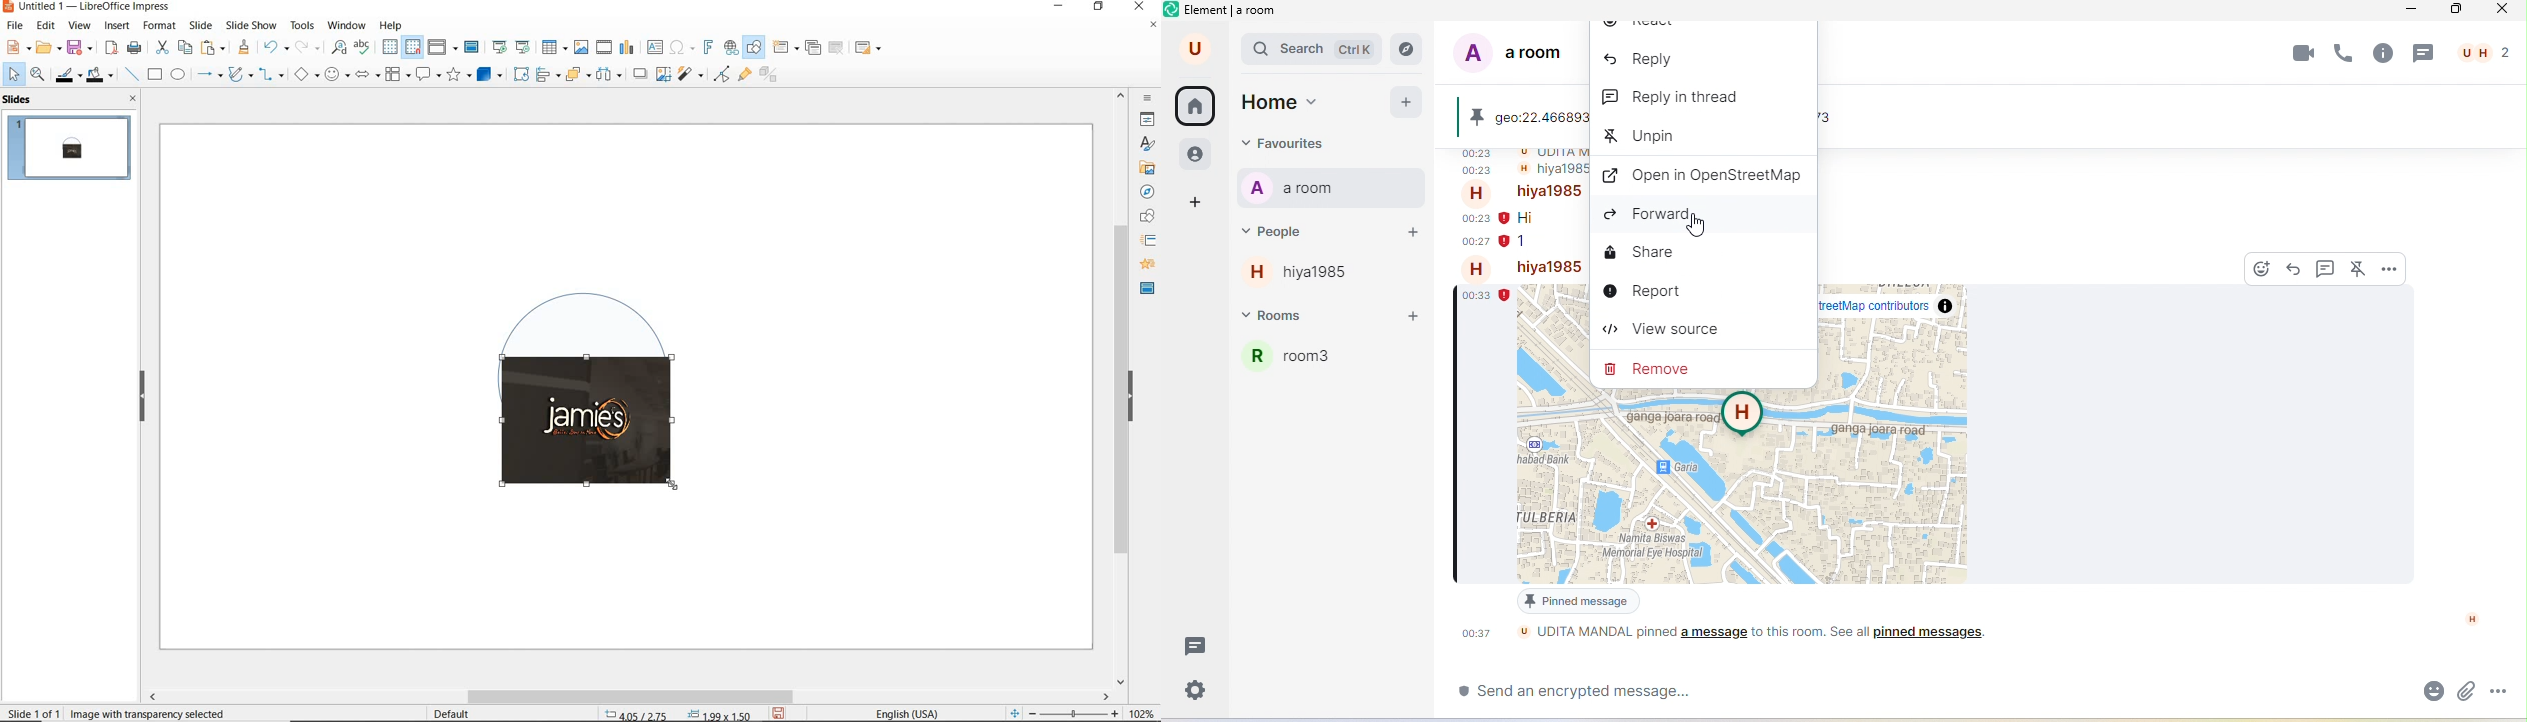 The image size is (2548, 728). I want to click on show gluepoint functions, so click(742, 75).